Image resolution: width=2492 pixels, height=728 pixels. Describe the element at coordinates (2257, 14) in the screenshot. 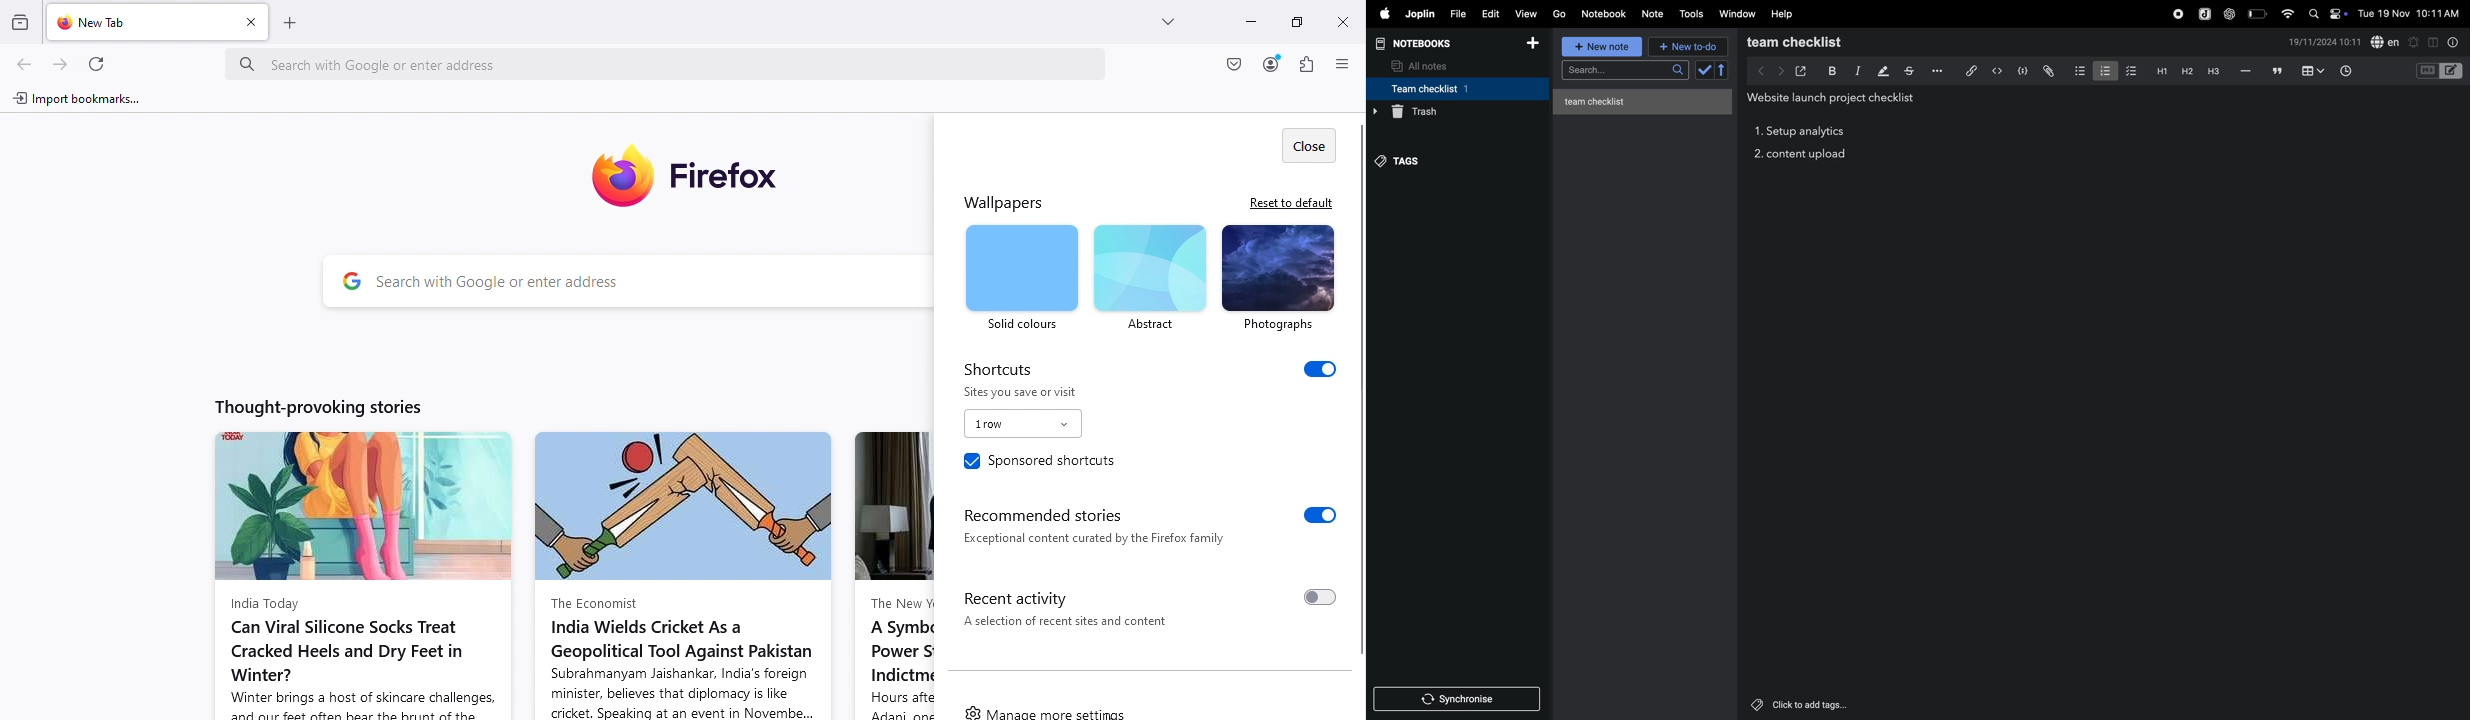

I see `battery` at that location.